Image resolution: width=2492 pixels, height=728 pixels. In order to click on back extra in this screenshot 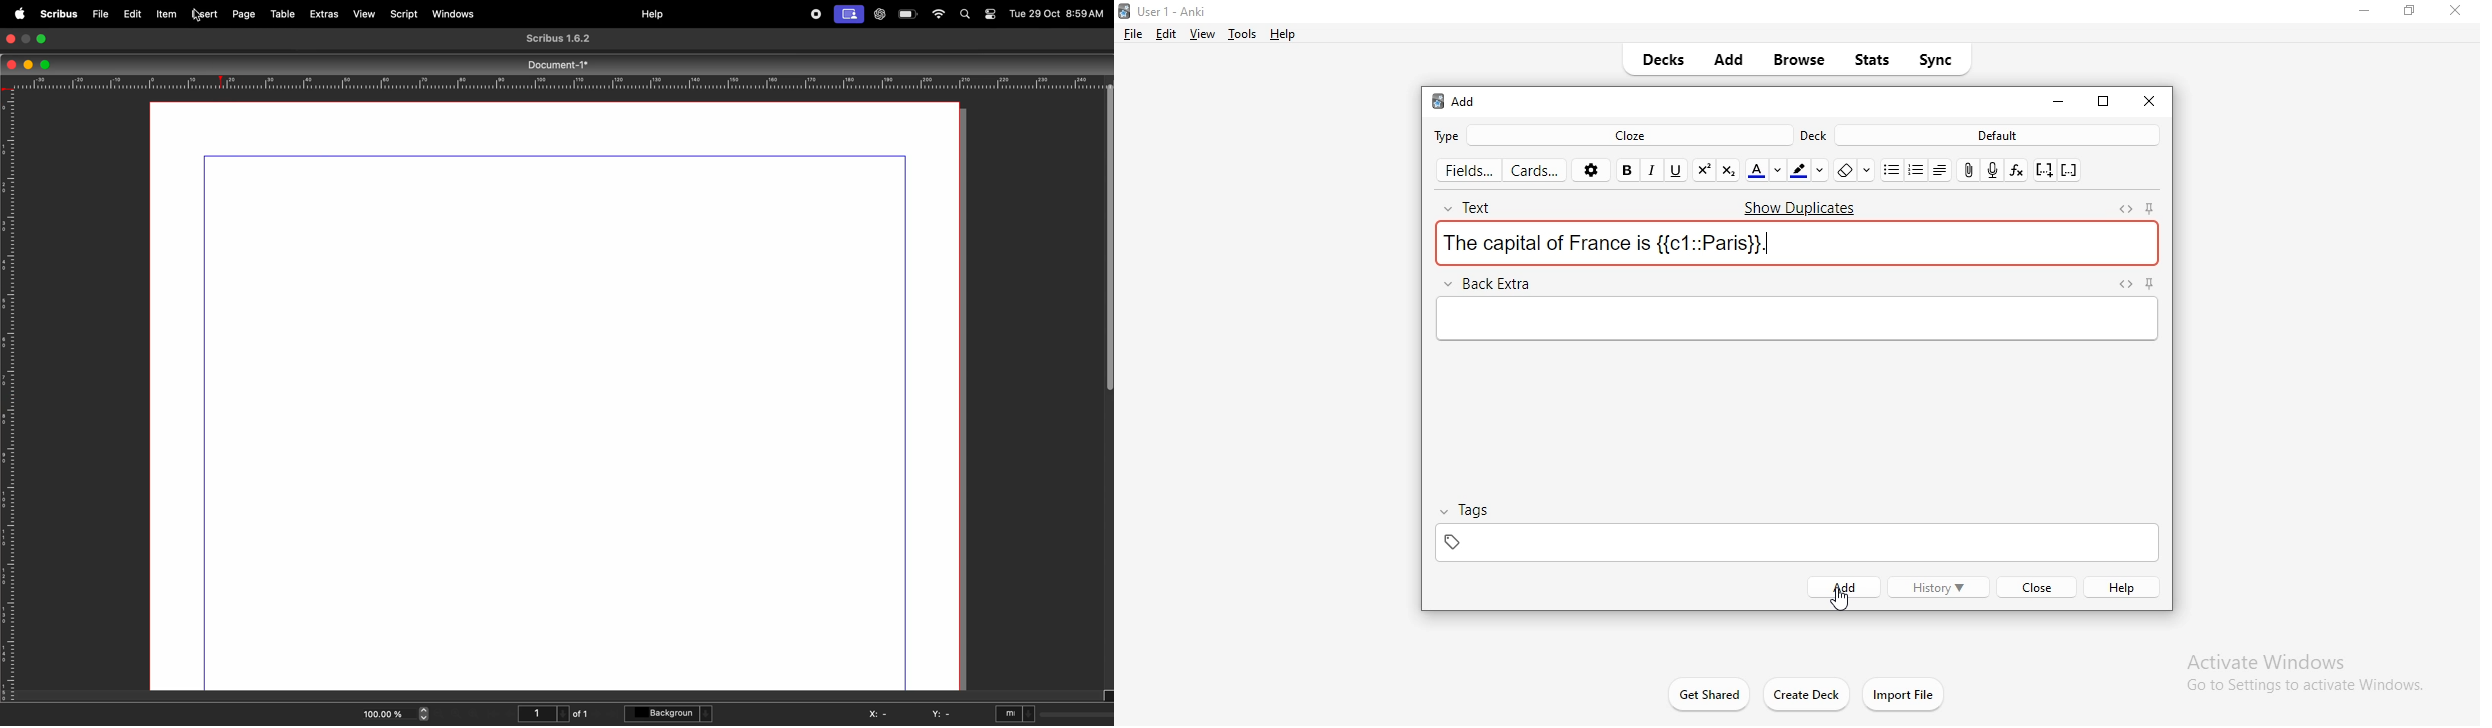, I will do `click(1492, 281)`.